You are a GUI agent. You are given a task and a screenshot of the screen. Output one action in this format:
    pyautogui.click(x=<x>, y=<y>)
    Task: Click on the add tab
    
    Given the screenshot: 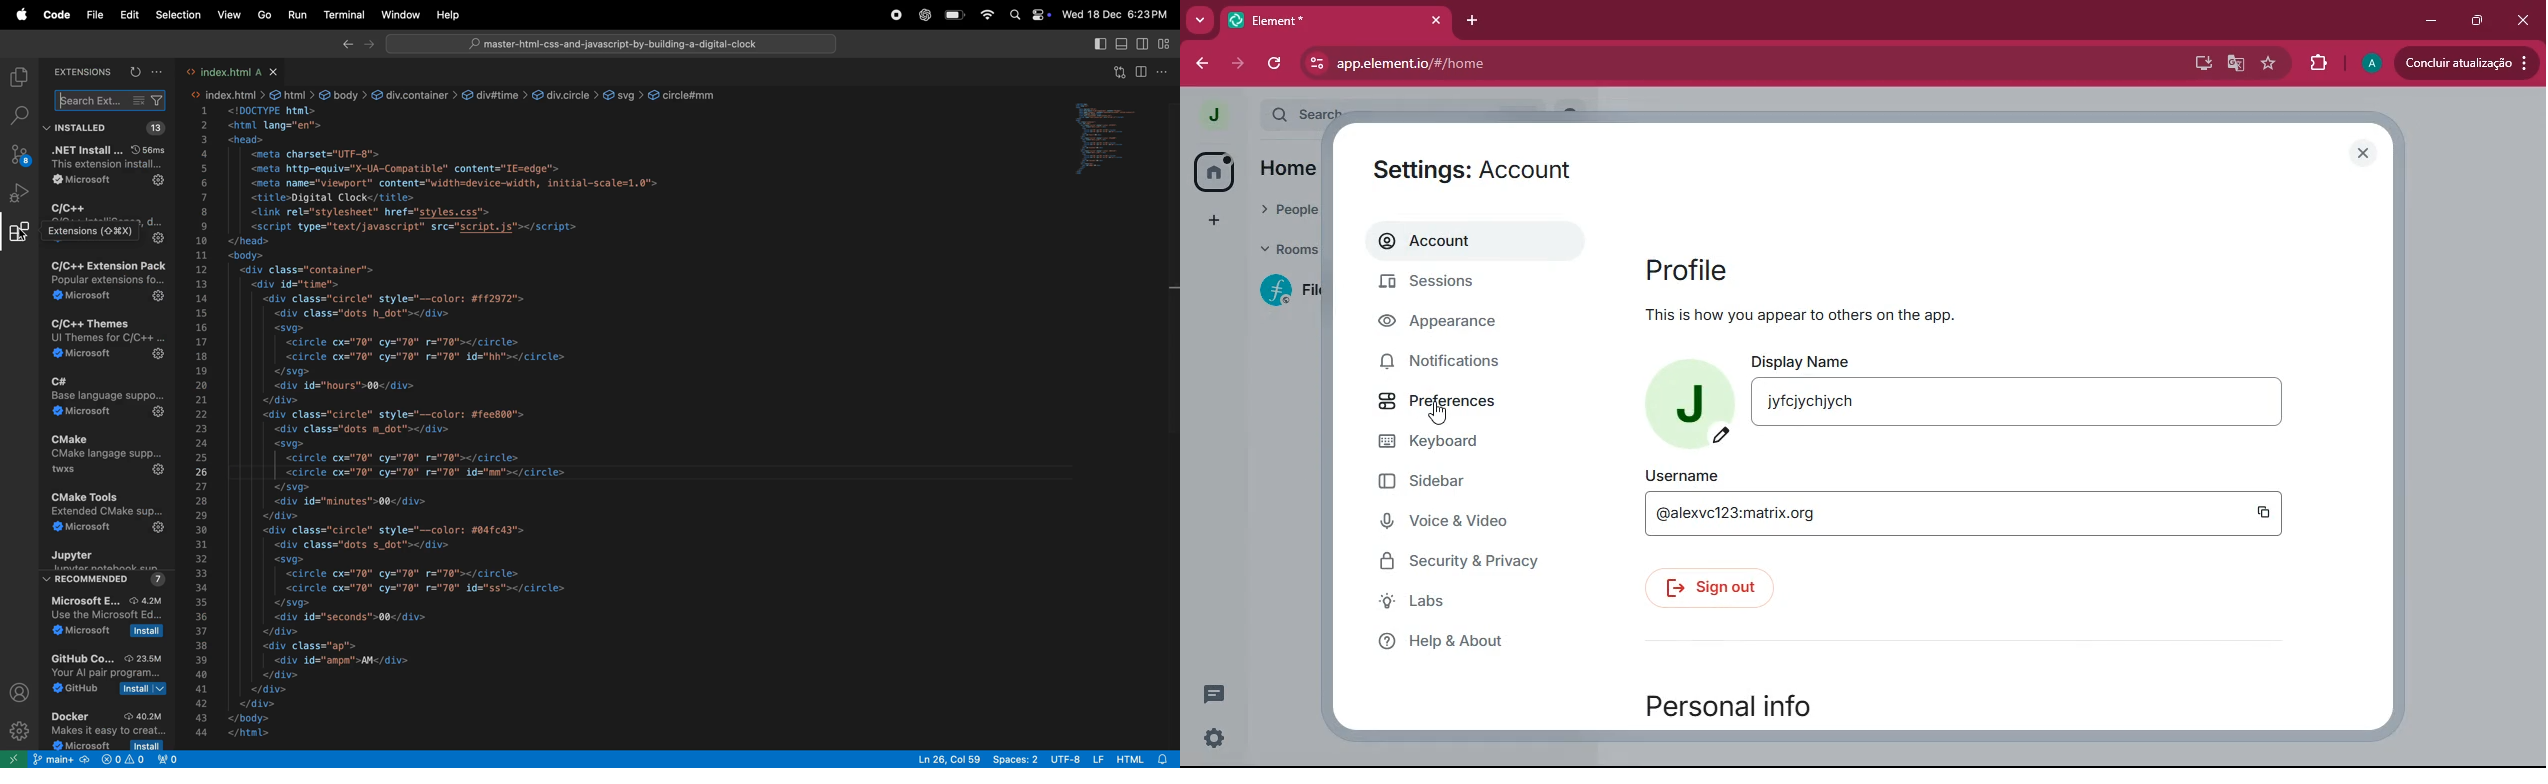 What is the action you would take?
    pyautogui.click(x=1476, y=20)
    